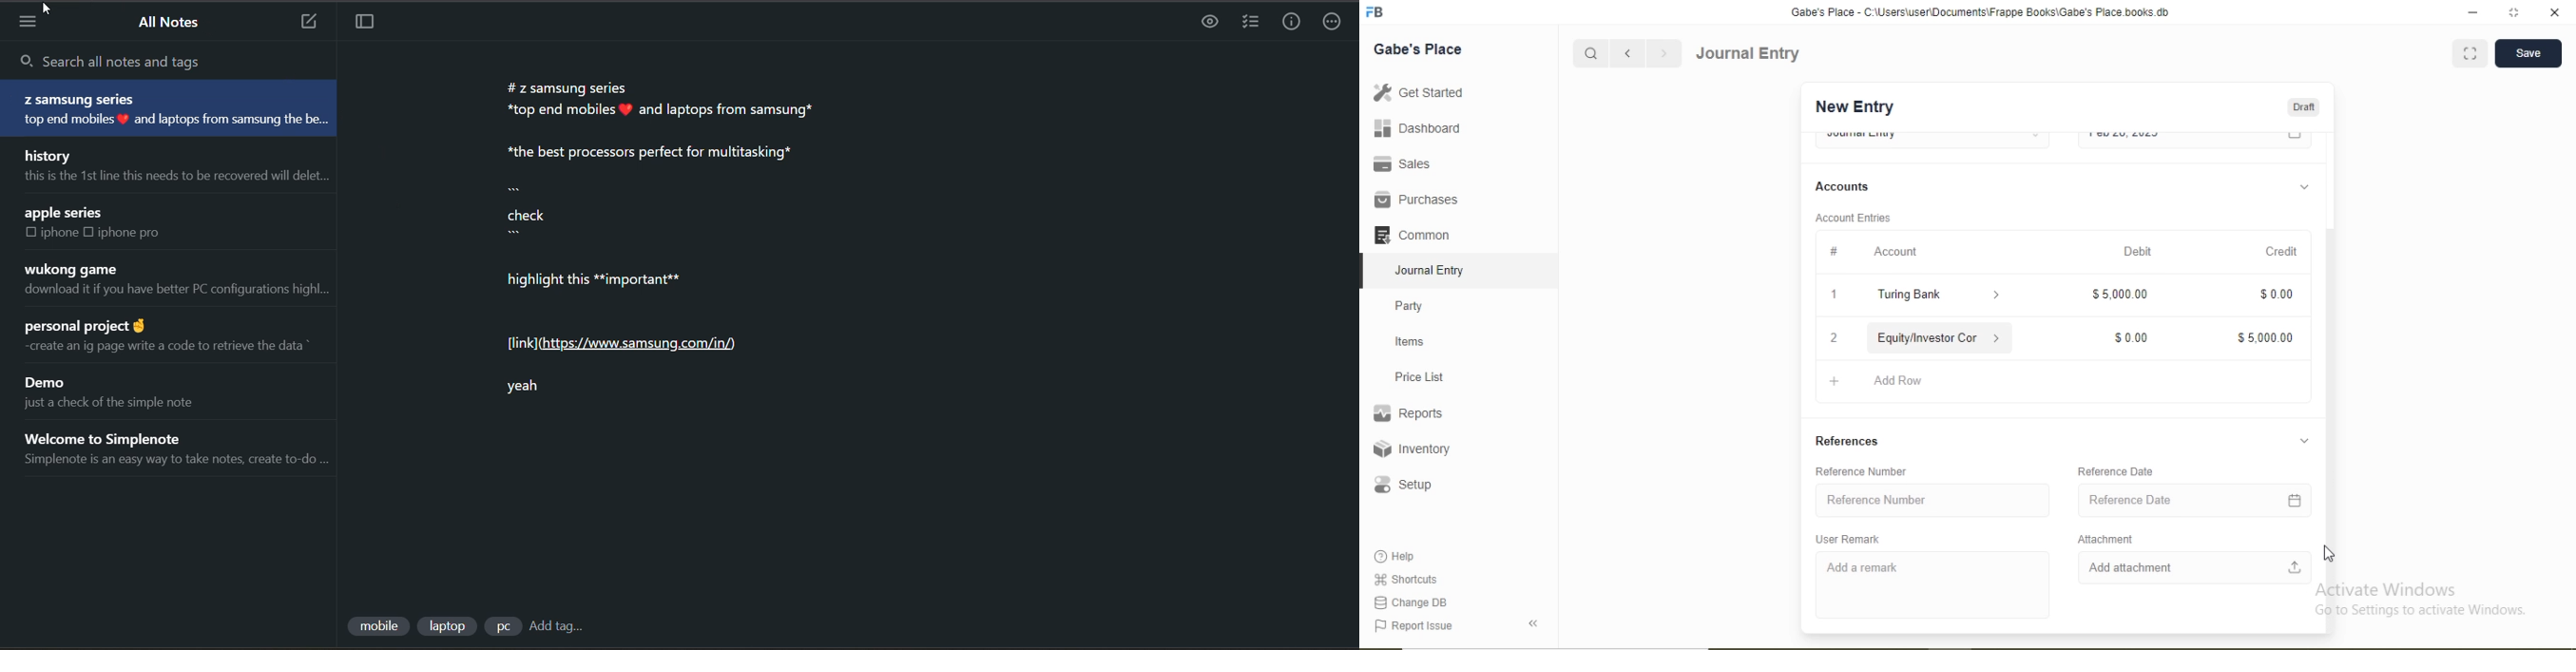 This screenshot has width=2576, height=672. Describe the element at coordinates (1418, 377) in the screenshot. I see `Price List` at that location.